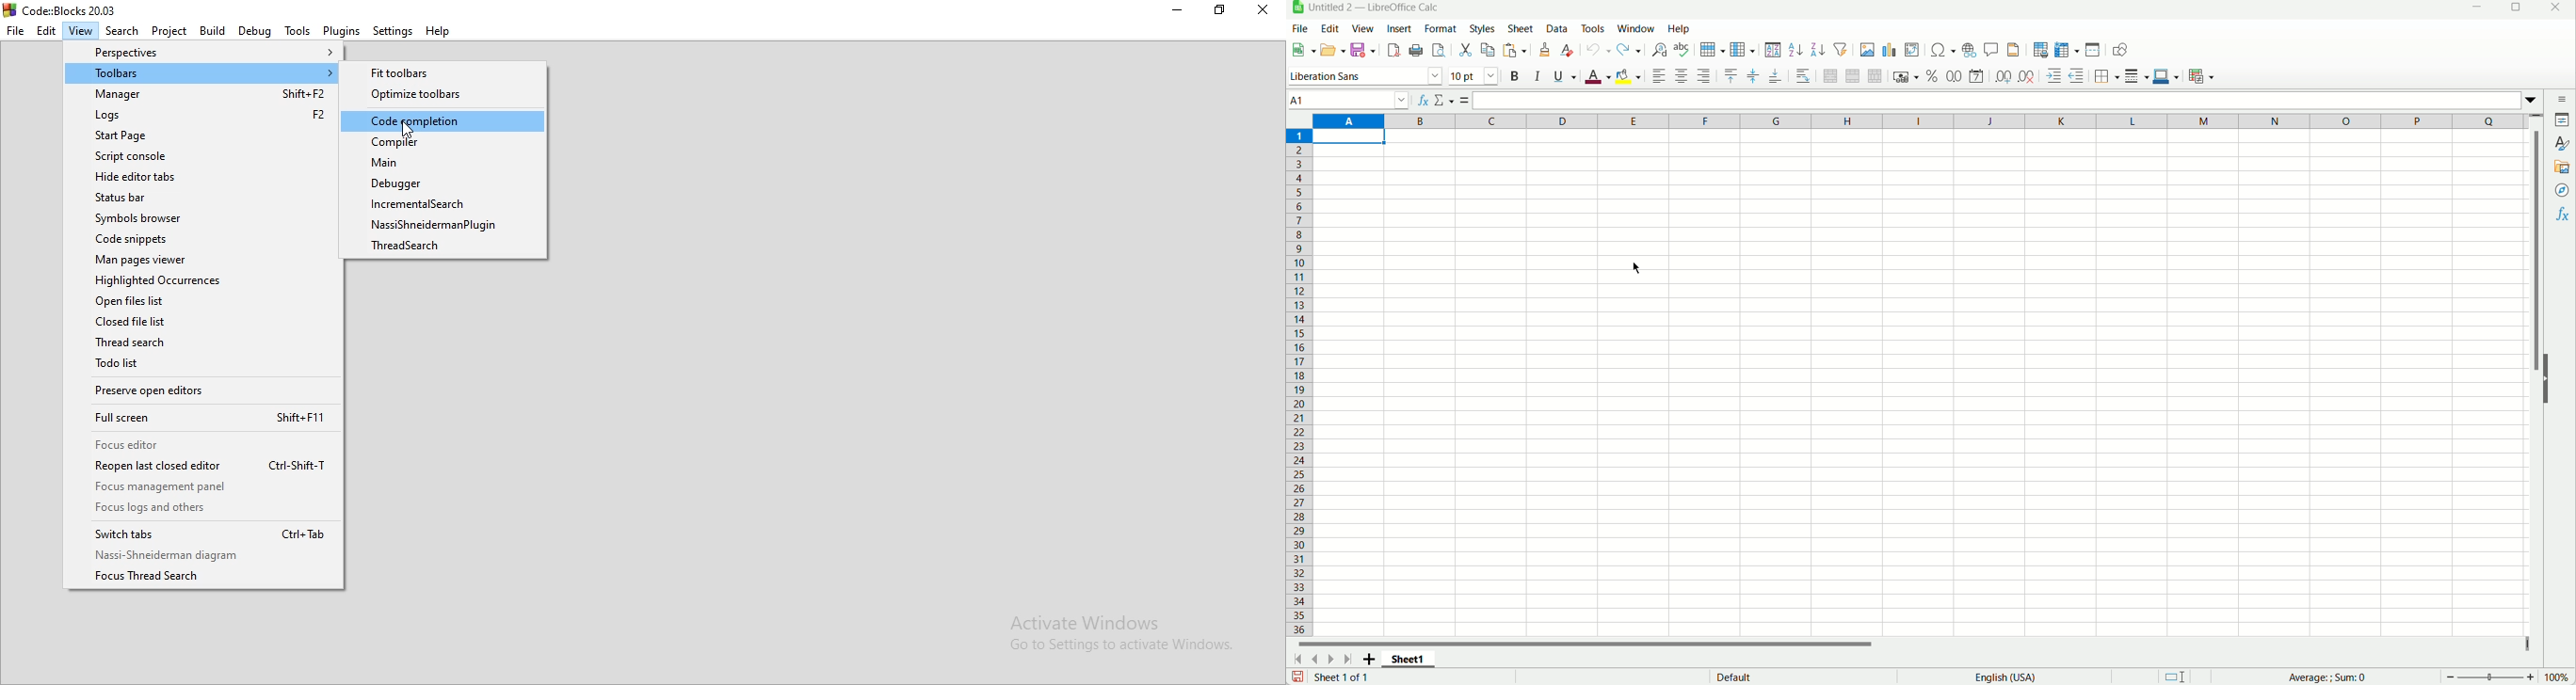  Describe the element at coordinates (1976, 75) in the screenshot. I see `Format as date` at that location.